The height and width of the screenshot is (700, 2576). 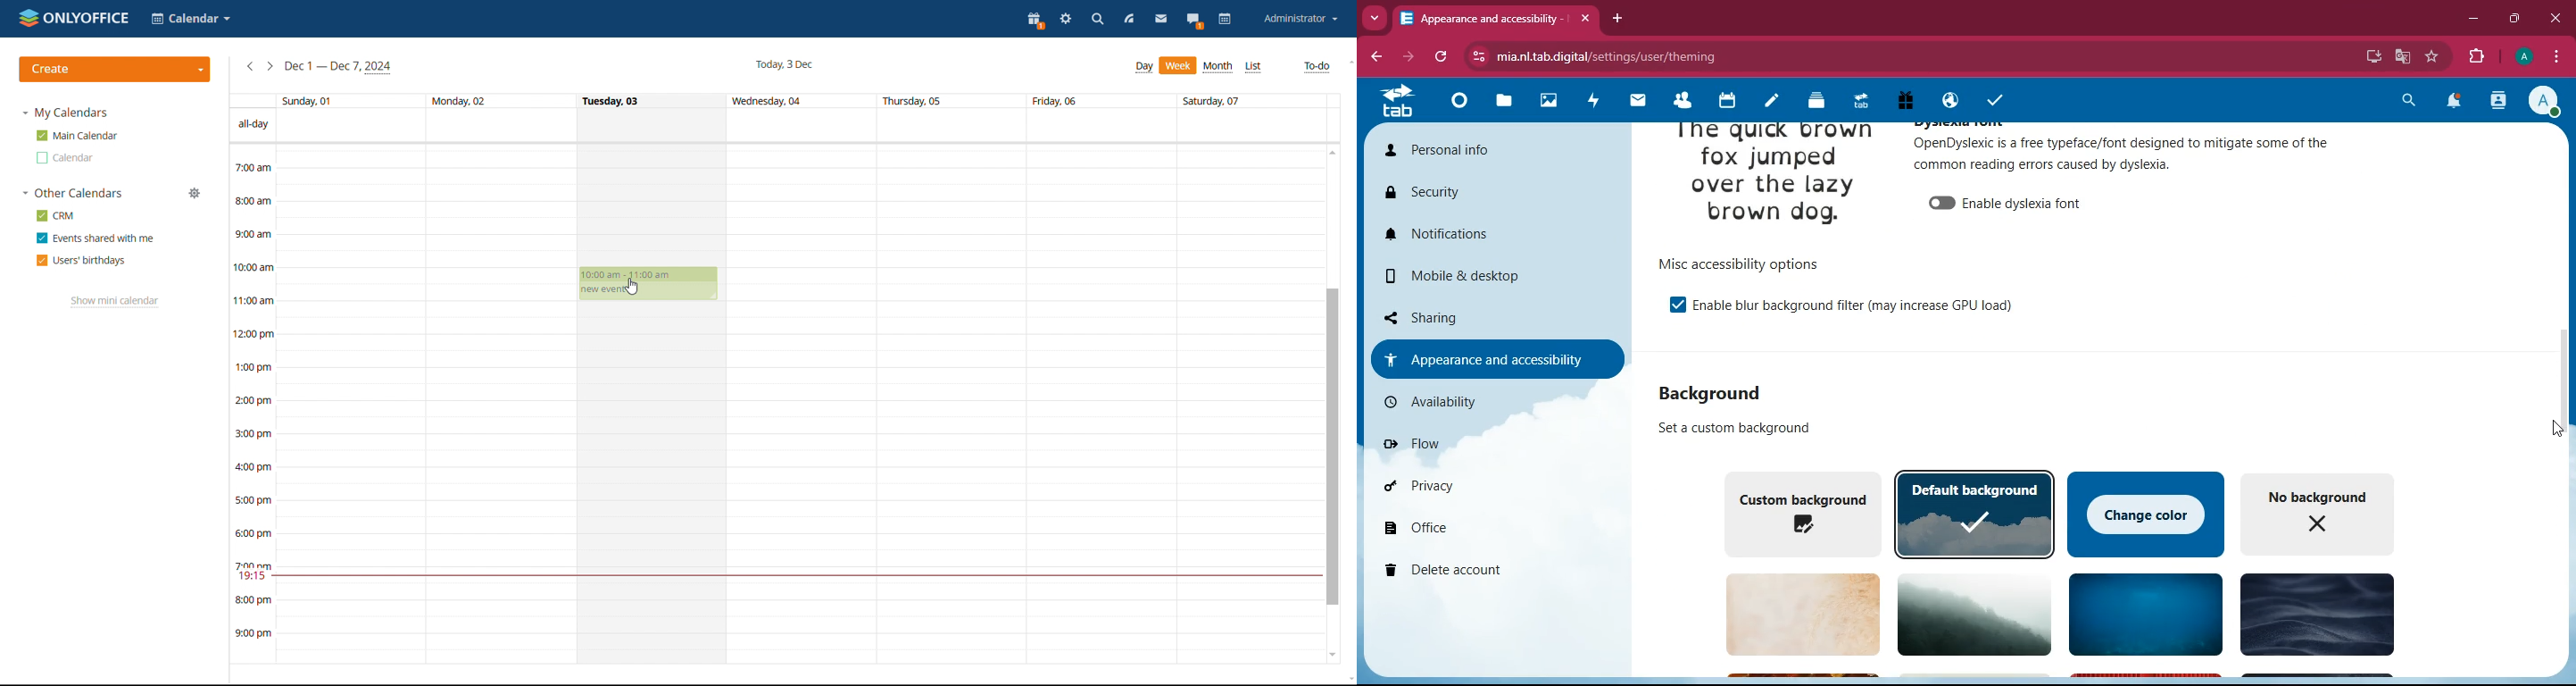 What do you see at coordinates (1398, 101) in the screenshot?
I see `tab` at bounding box center [1398, 101].